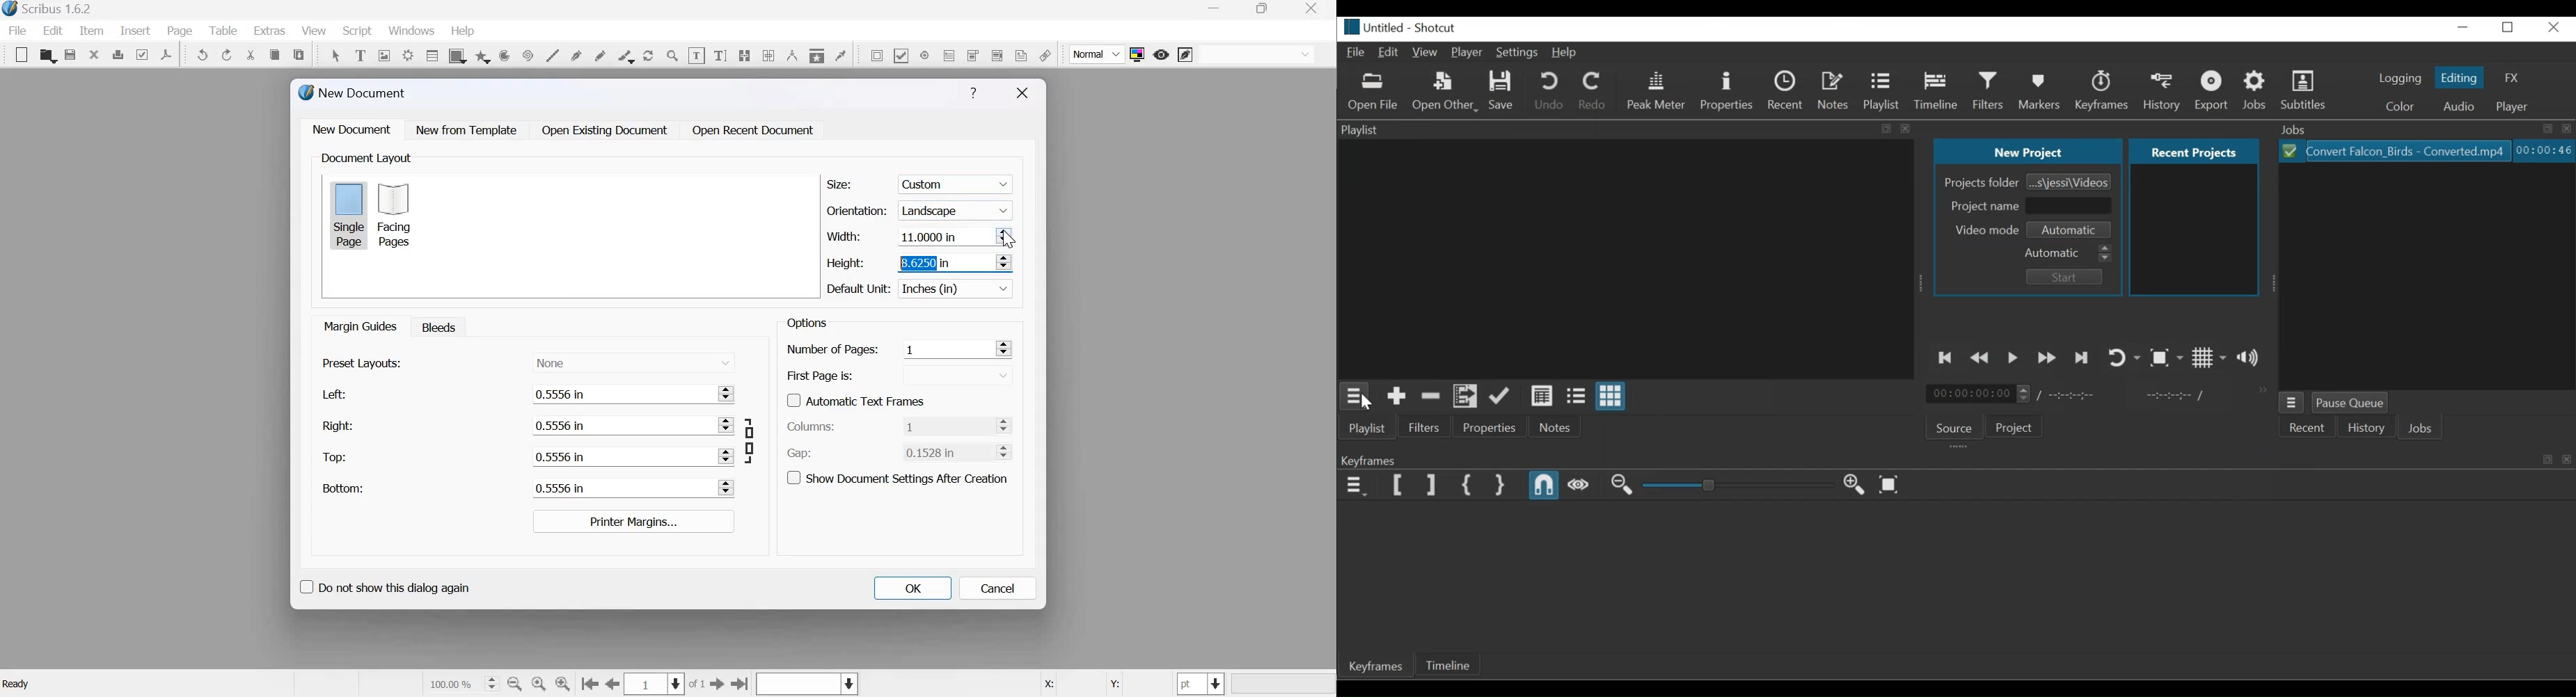 This screenshot has height=700, width=2576. What do you see at coordinates (2461, 106) in the screenshot?
I see `Audio` at bounding box center [2461, 106].